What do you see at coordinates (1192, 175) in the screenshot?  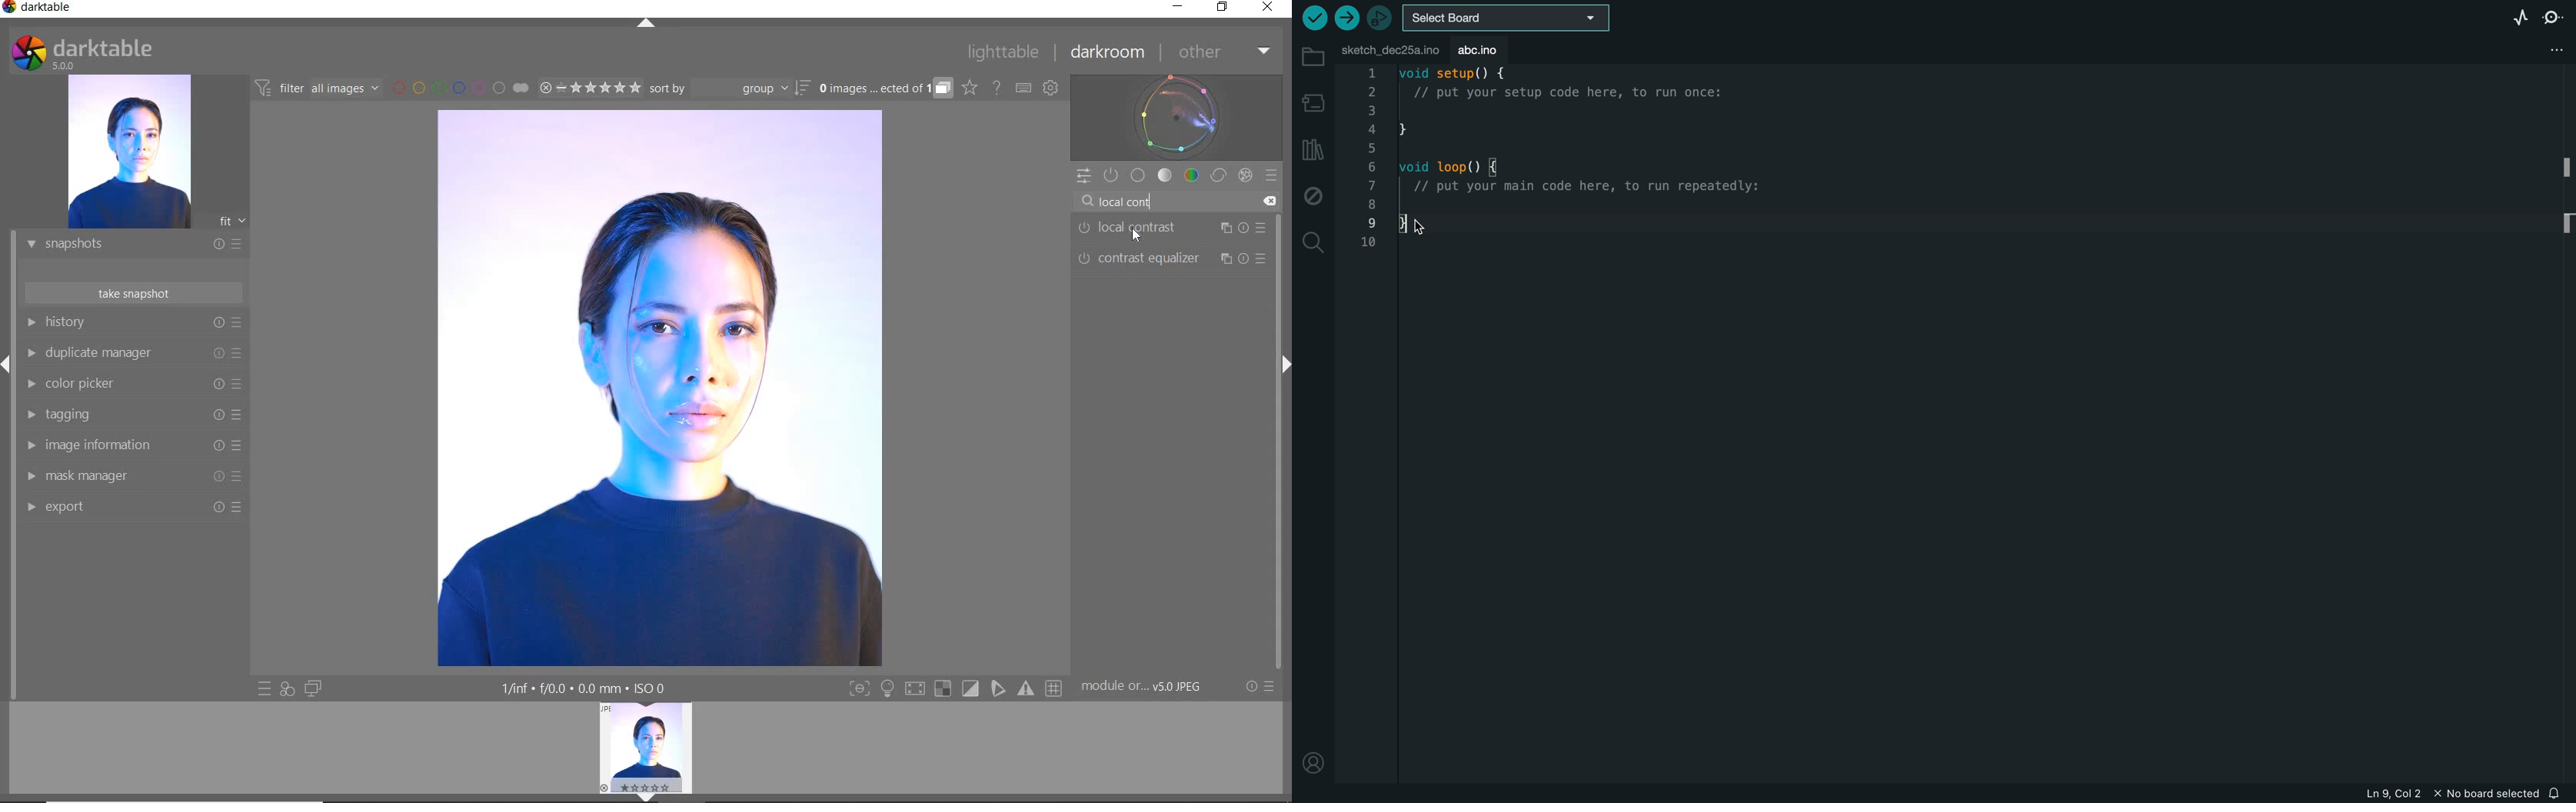 I see `COLOR` at bounding box center [1192, 175].